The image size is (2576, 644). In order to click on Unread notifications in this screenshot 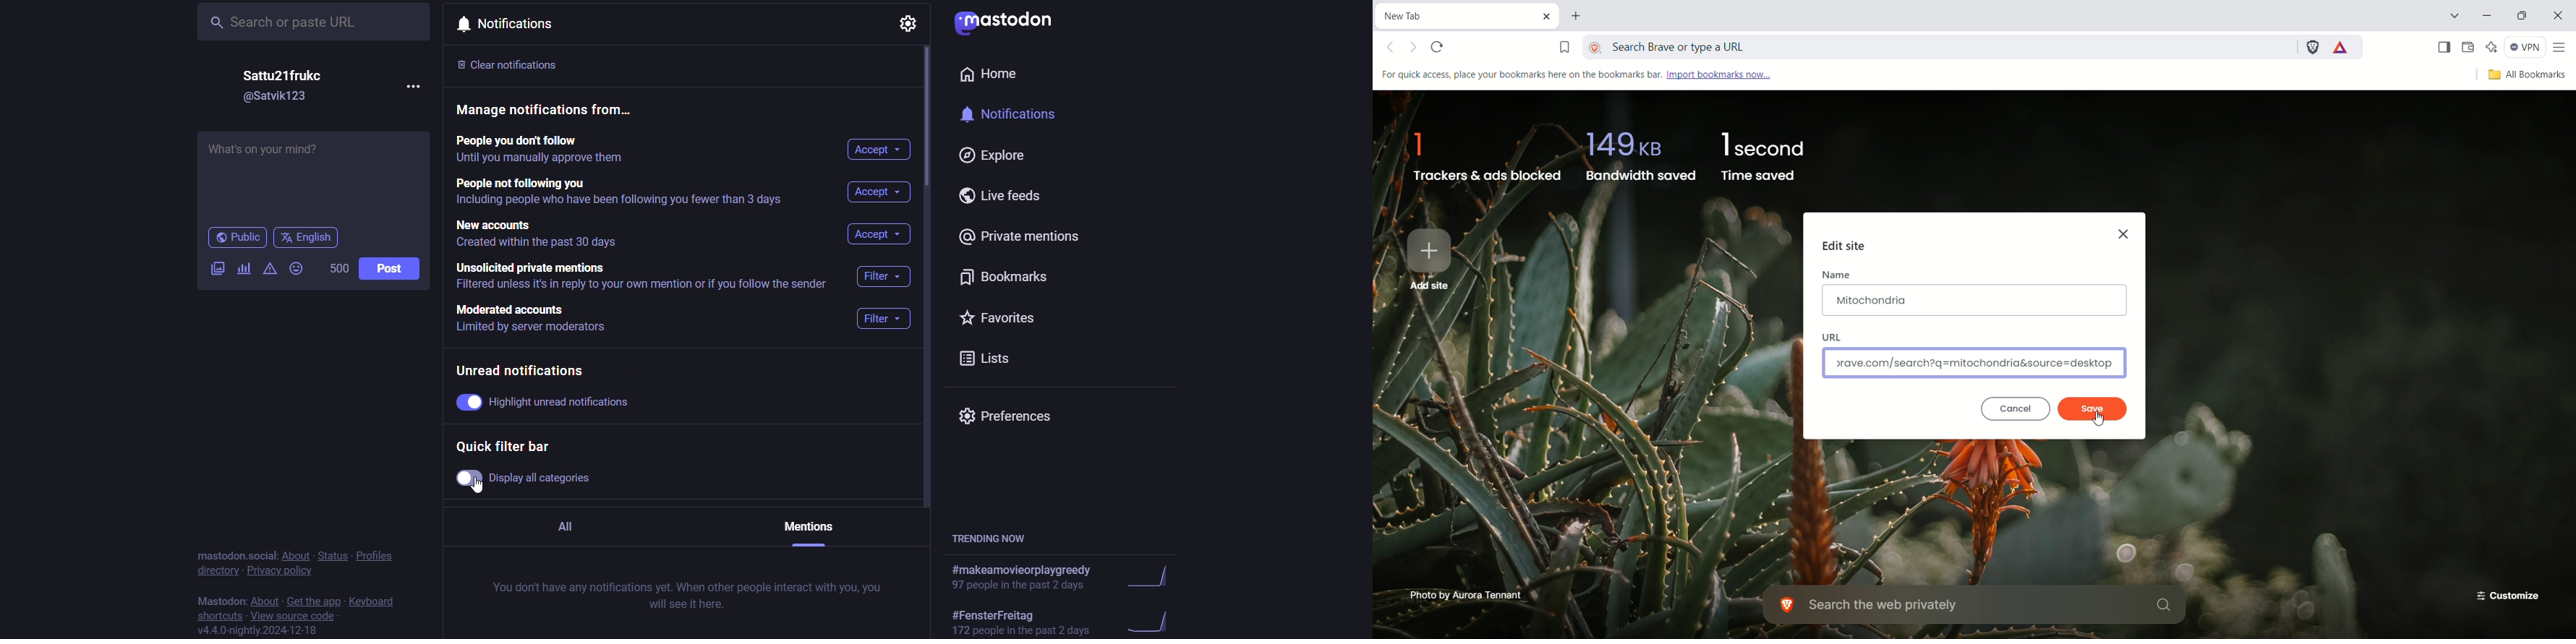, I will do `click(526, 369)`.